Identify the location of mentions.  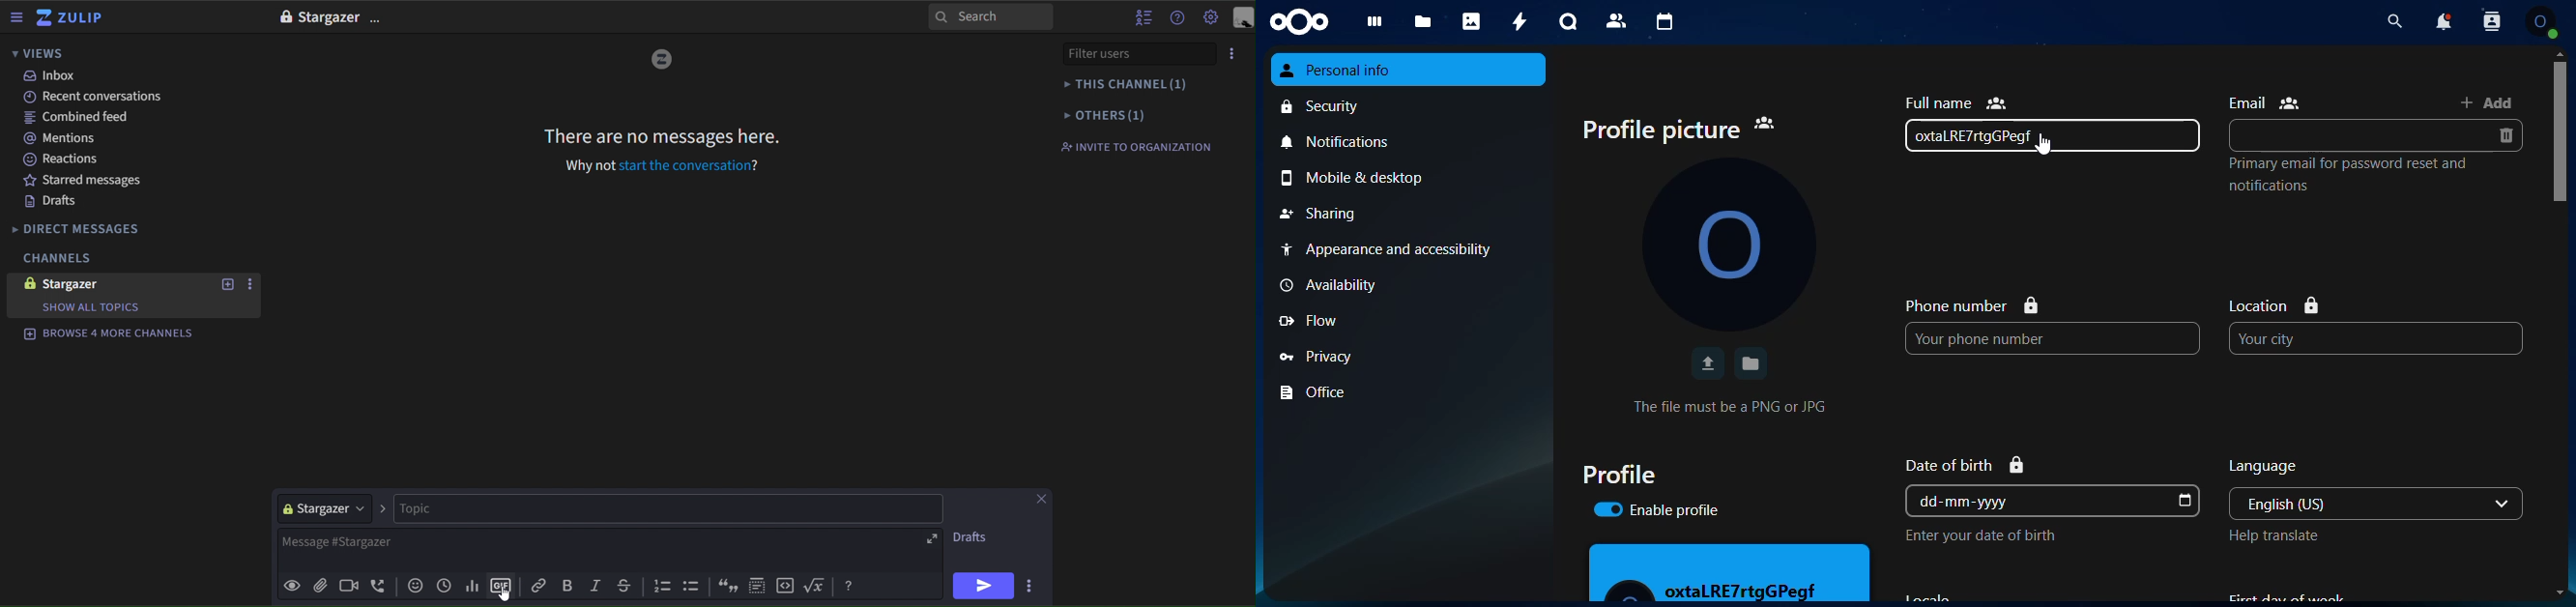
(66, 139).